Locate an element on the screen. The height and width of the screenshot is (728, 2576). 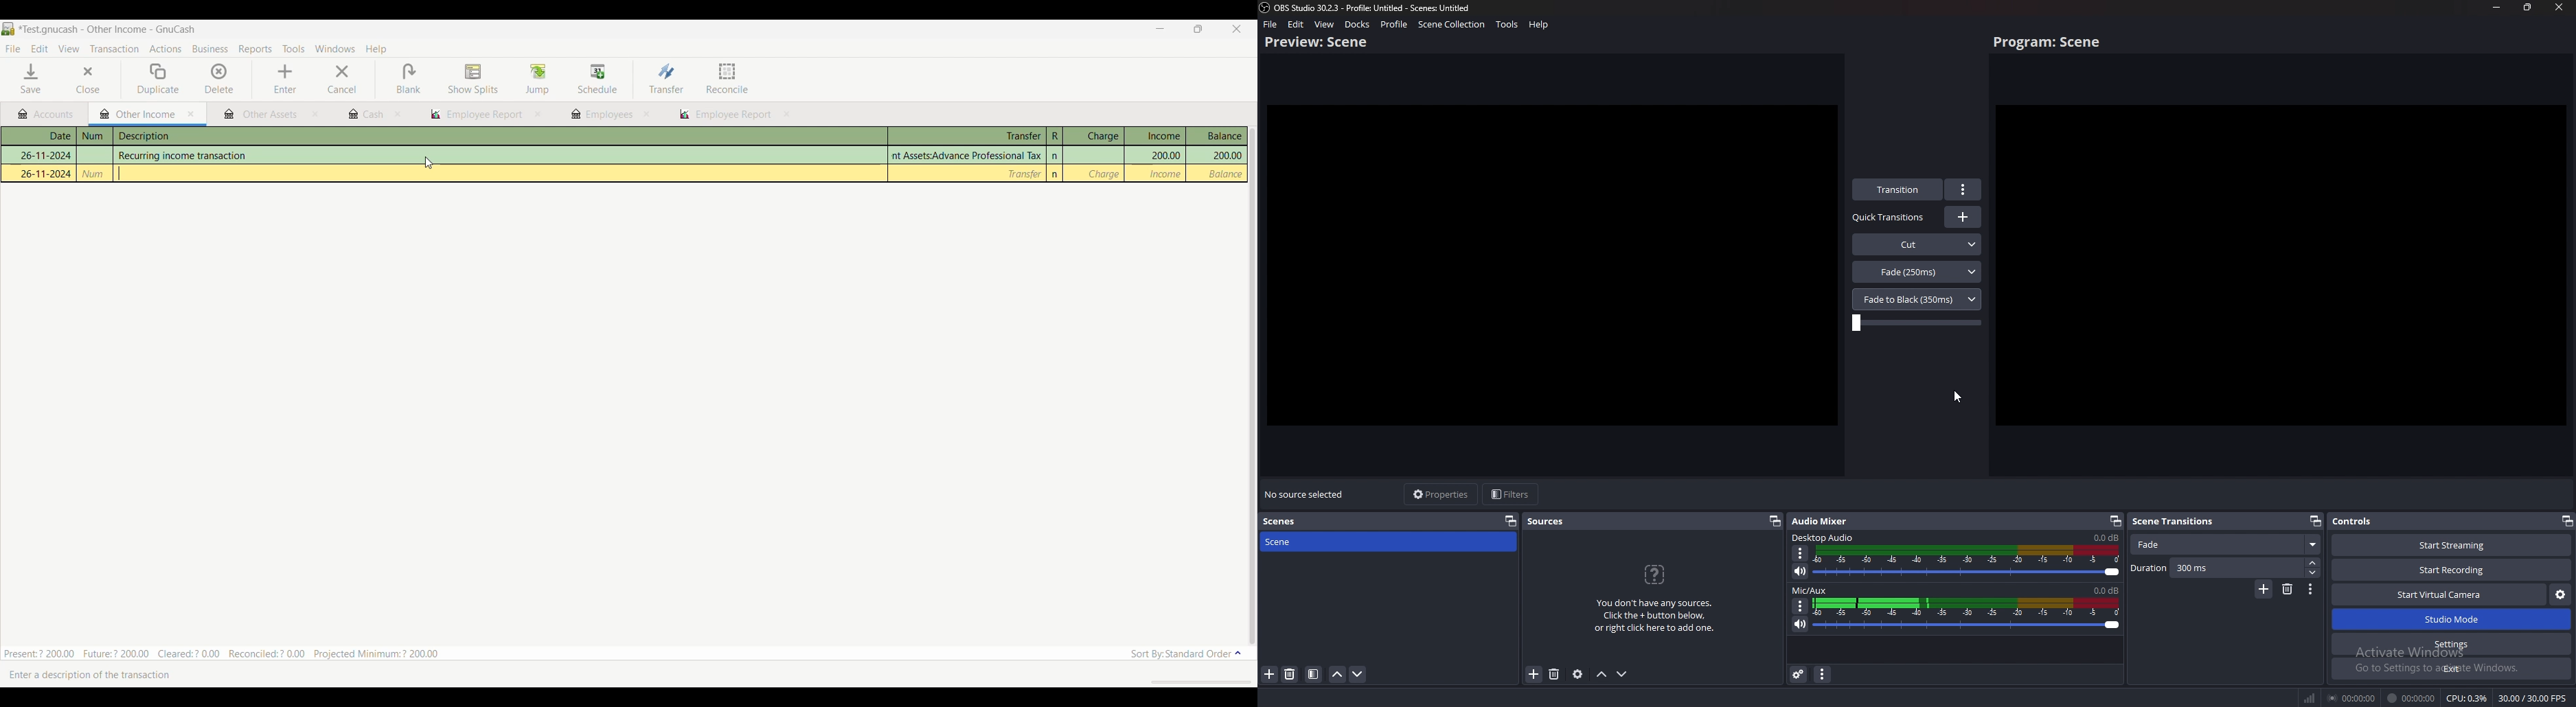
Close current tab is located at coordinates (191, 115).